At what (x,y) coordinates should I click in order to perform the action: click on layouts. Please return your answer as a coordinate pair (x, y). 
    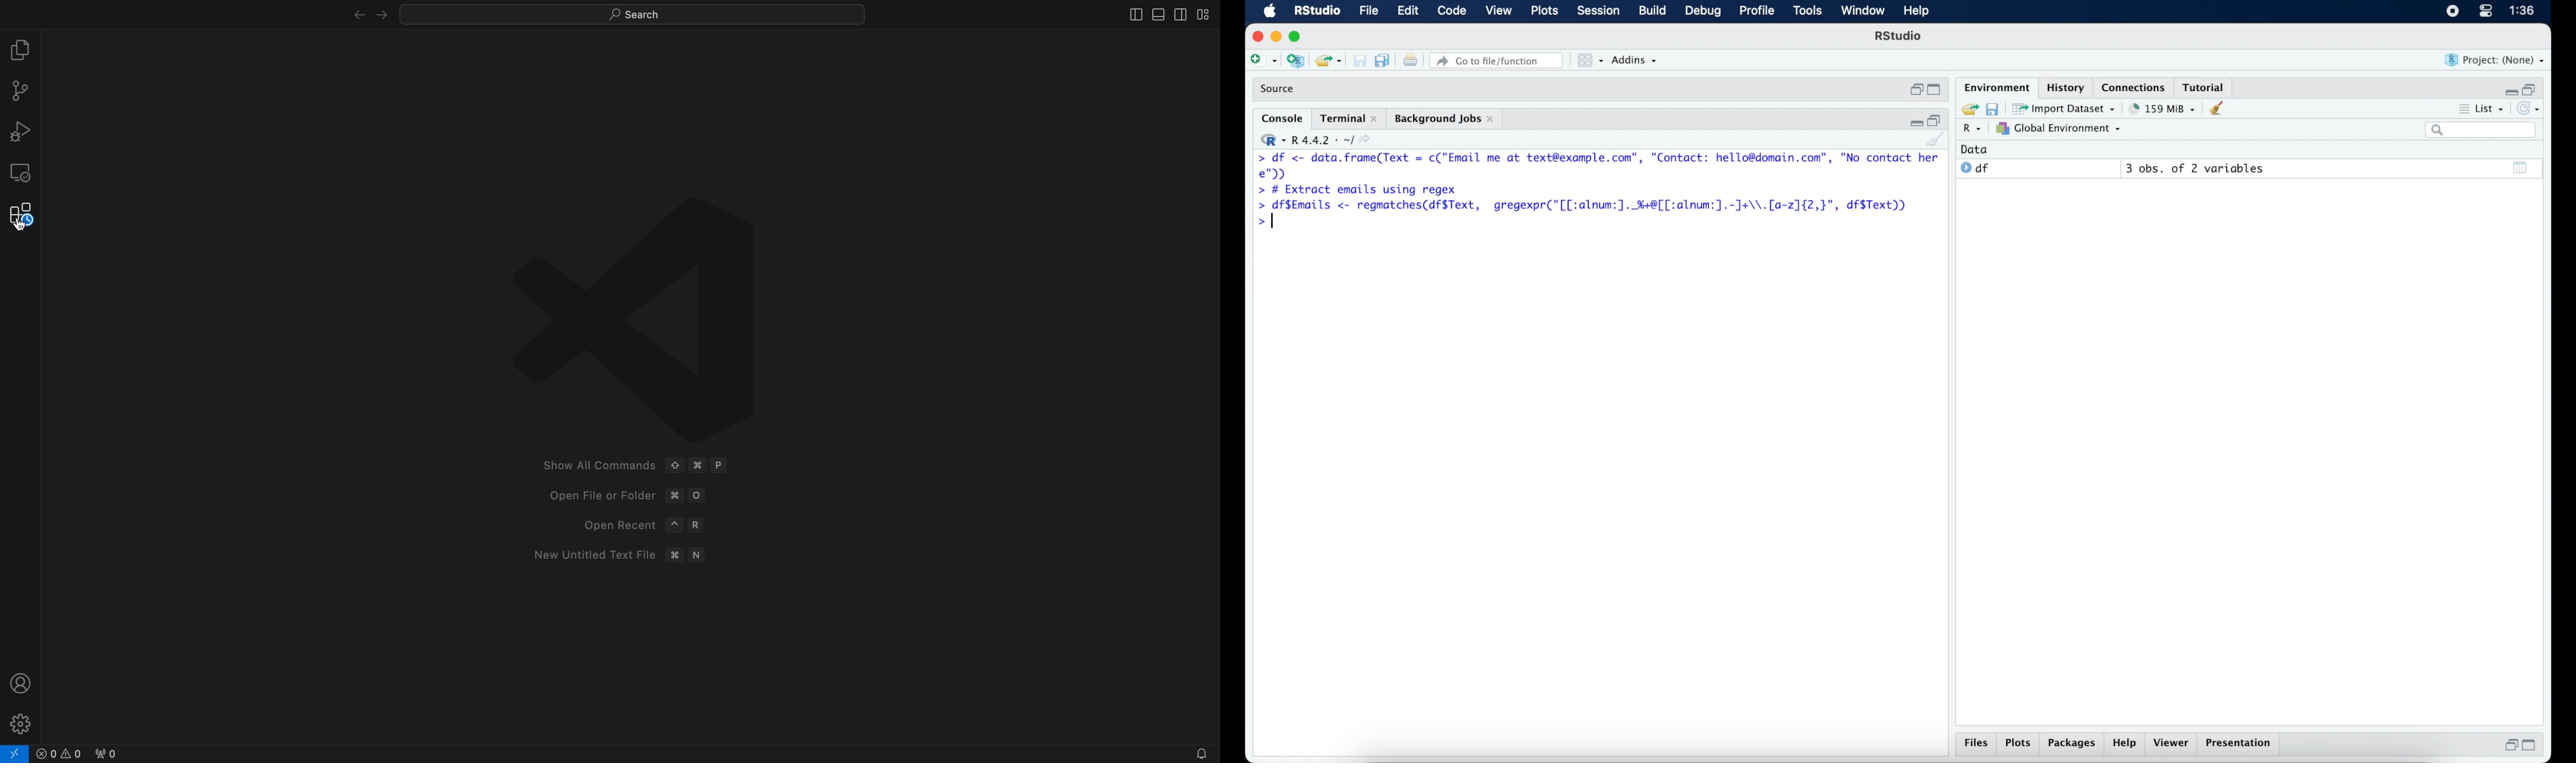
    Looking at the image, I should click on (1205, 14).